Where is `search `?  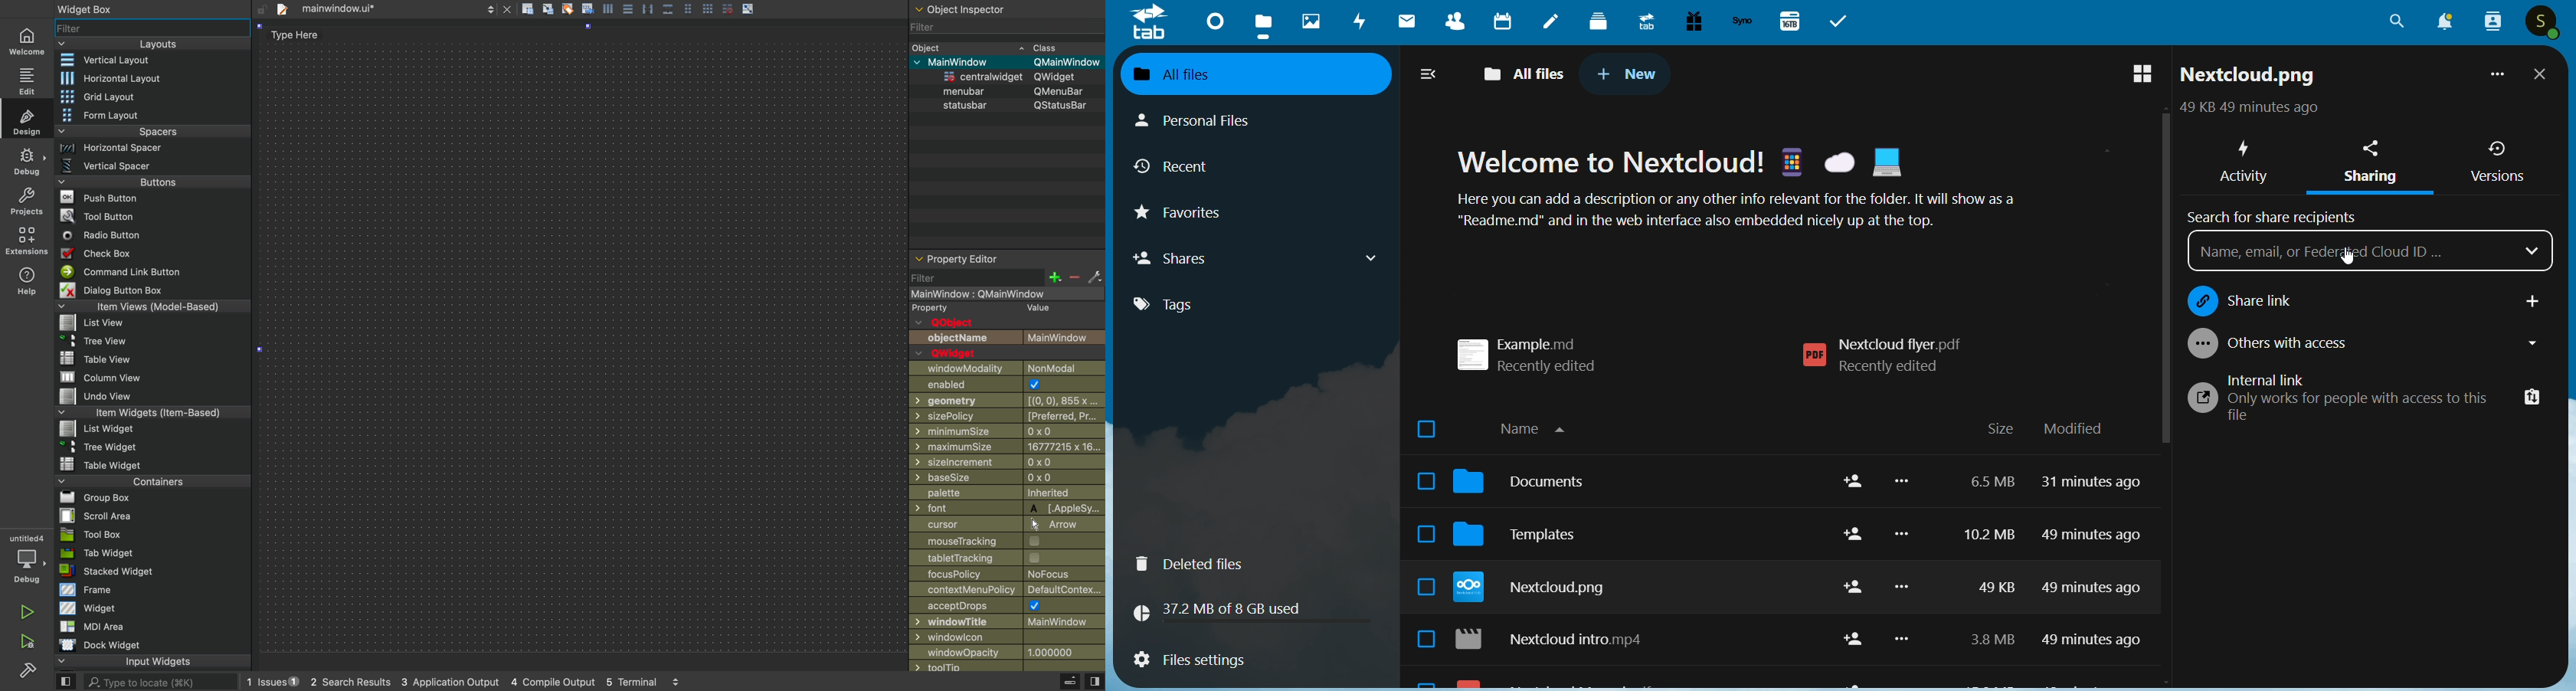
search  is located at coordinates (164, 681).